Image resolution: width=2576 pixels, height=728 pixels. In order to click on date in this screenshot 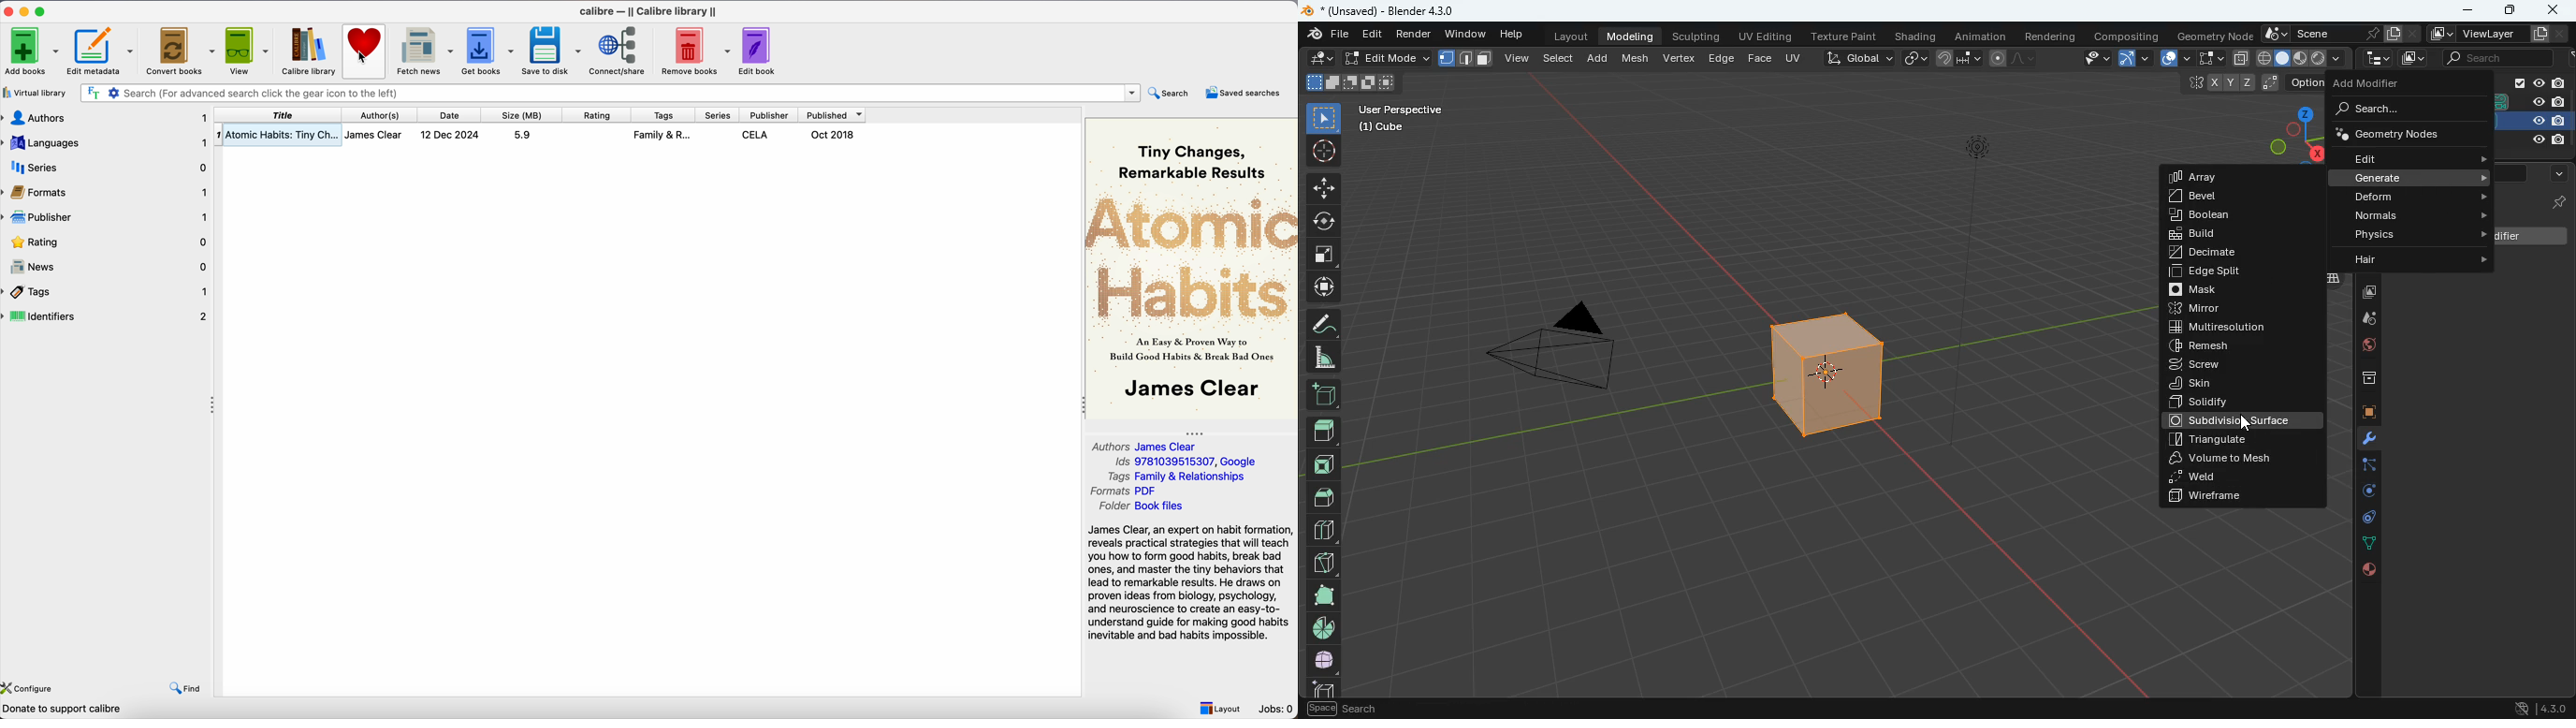, I will do `click(450, 115)`.